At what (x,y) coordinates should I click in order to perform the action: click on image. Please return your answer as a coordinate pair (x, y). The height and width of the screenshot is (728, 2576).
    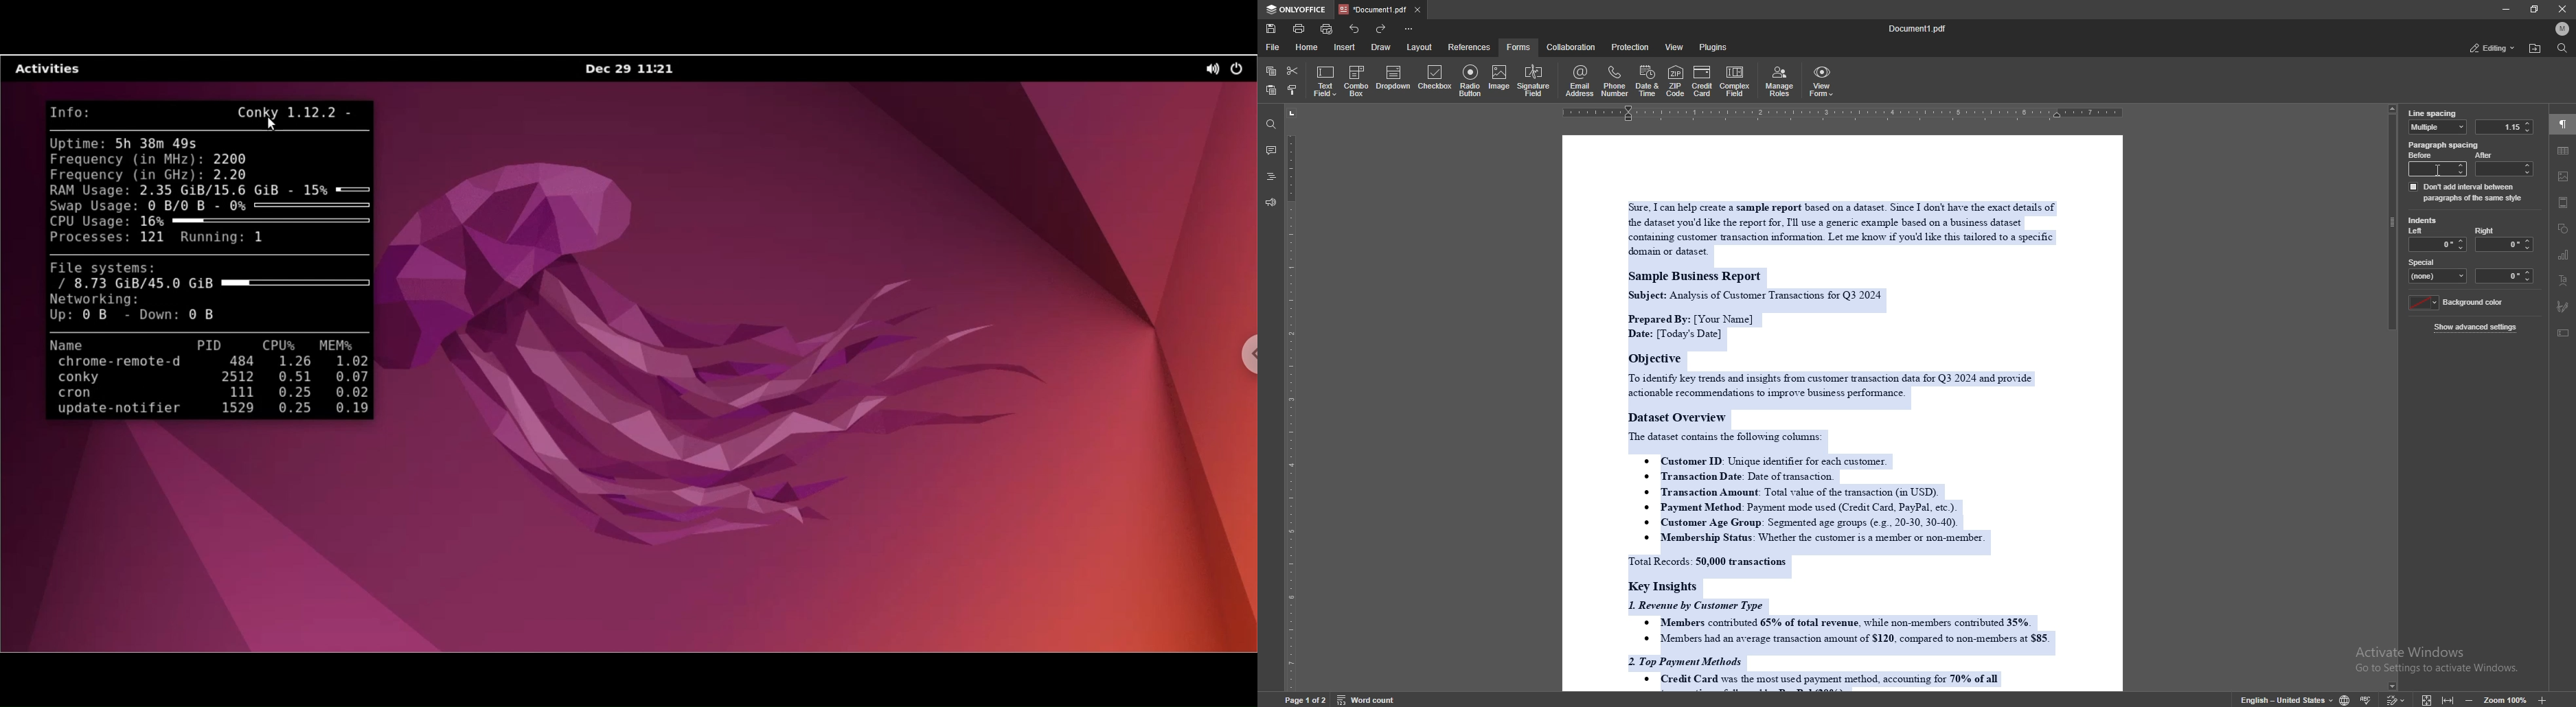
    Looking at the image, I should click on (1498, 79).